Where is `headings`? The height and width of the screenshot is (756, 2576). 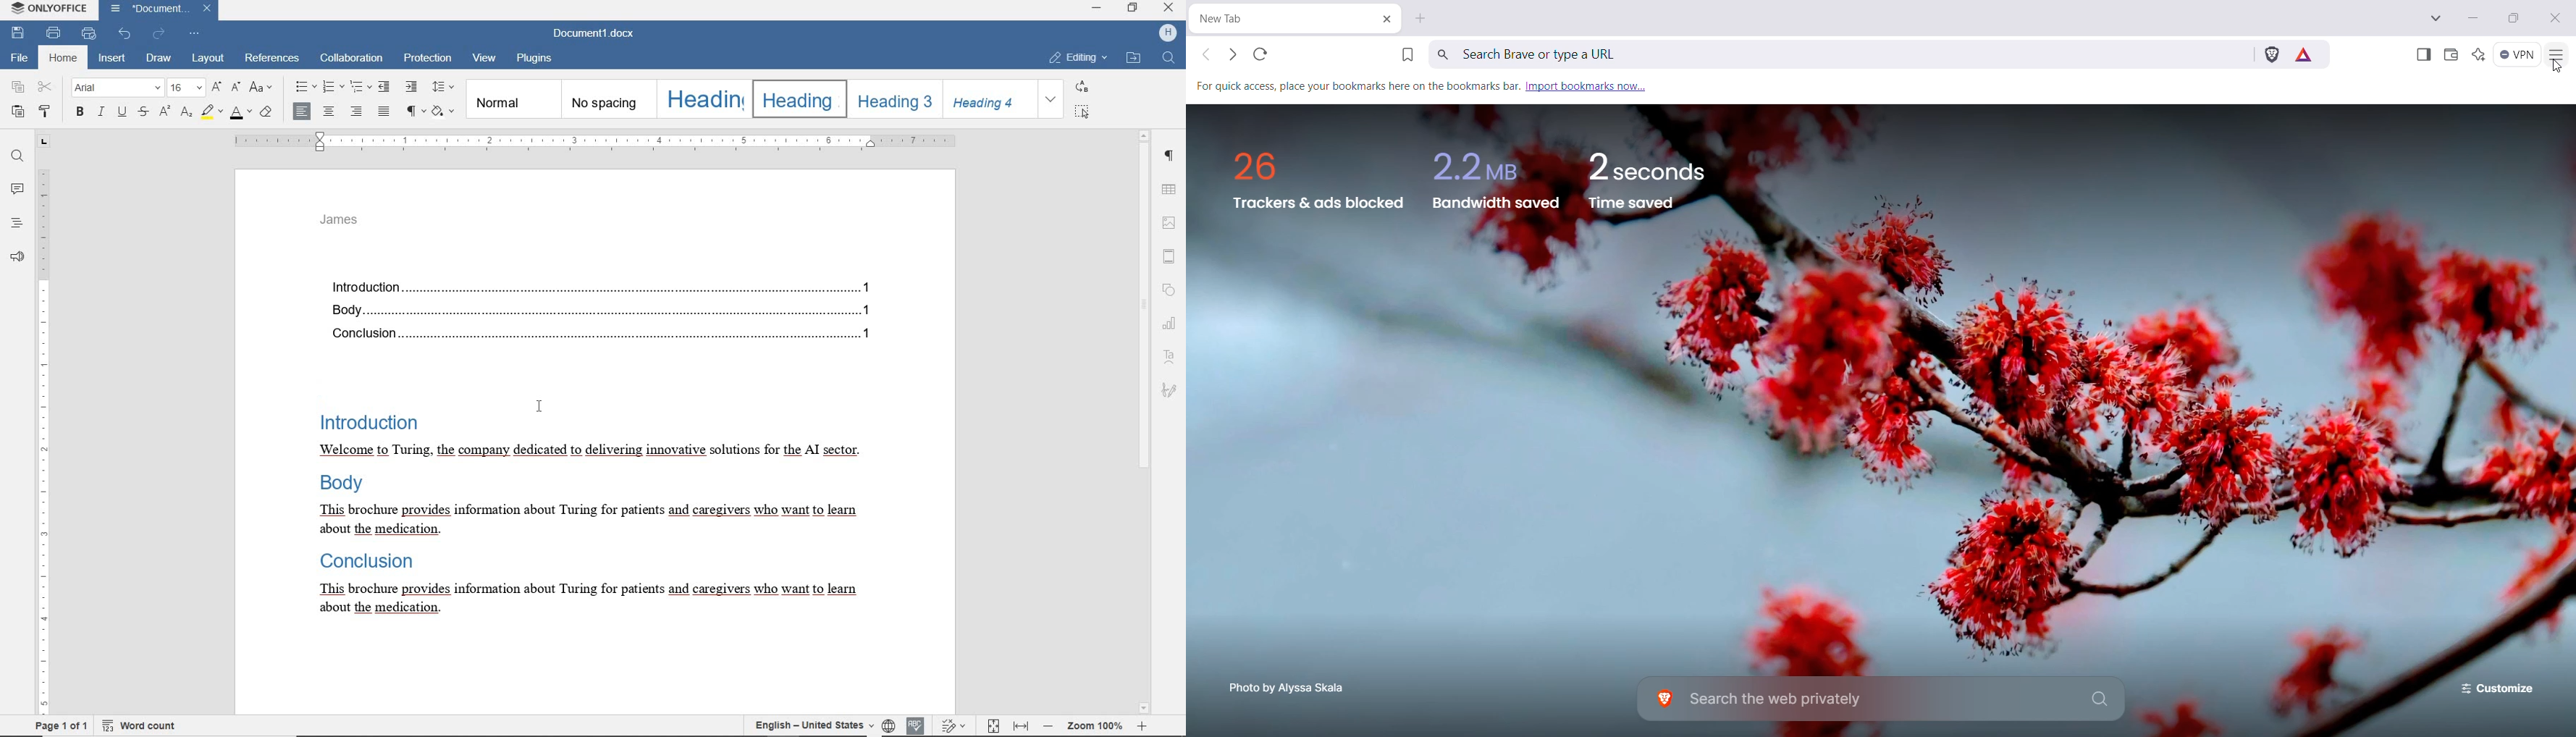 headings is located at coordinates (16, 224).